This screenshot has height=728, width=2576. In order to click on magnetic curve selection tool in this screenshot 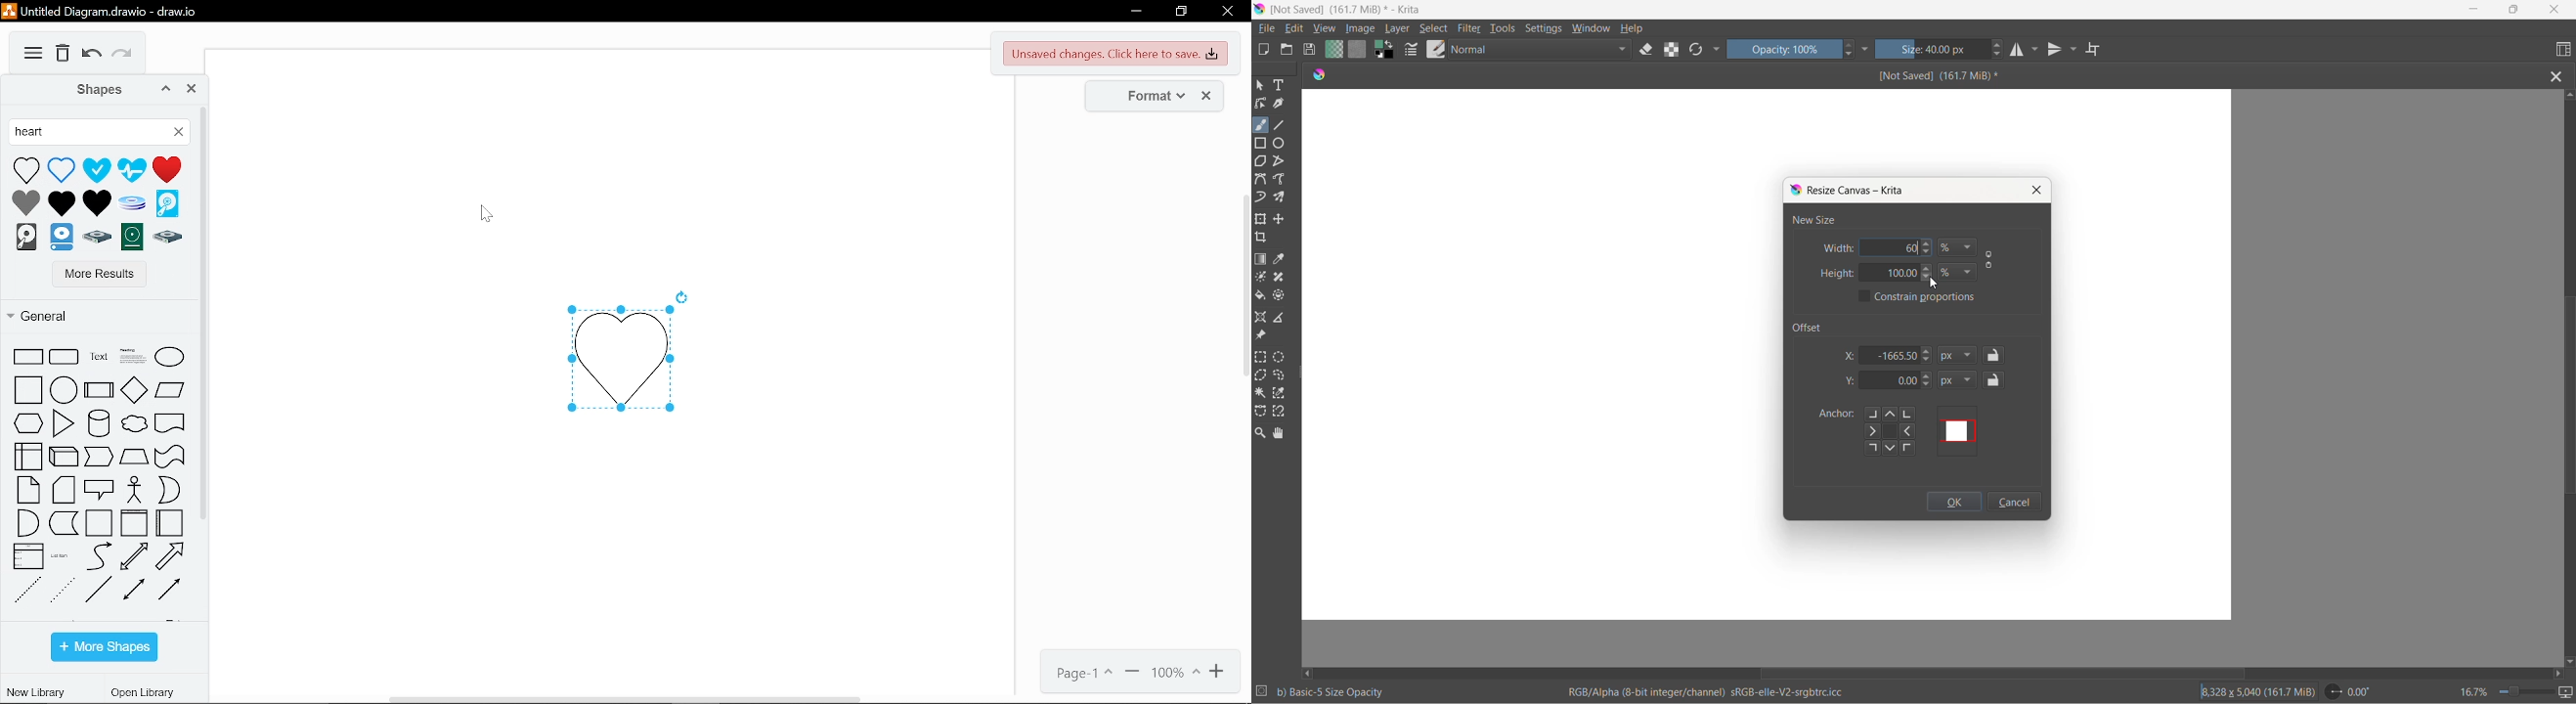, I will do `click(1282, 413)`.